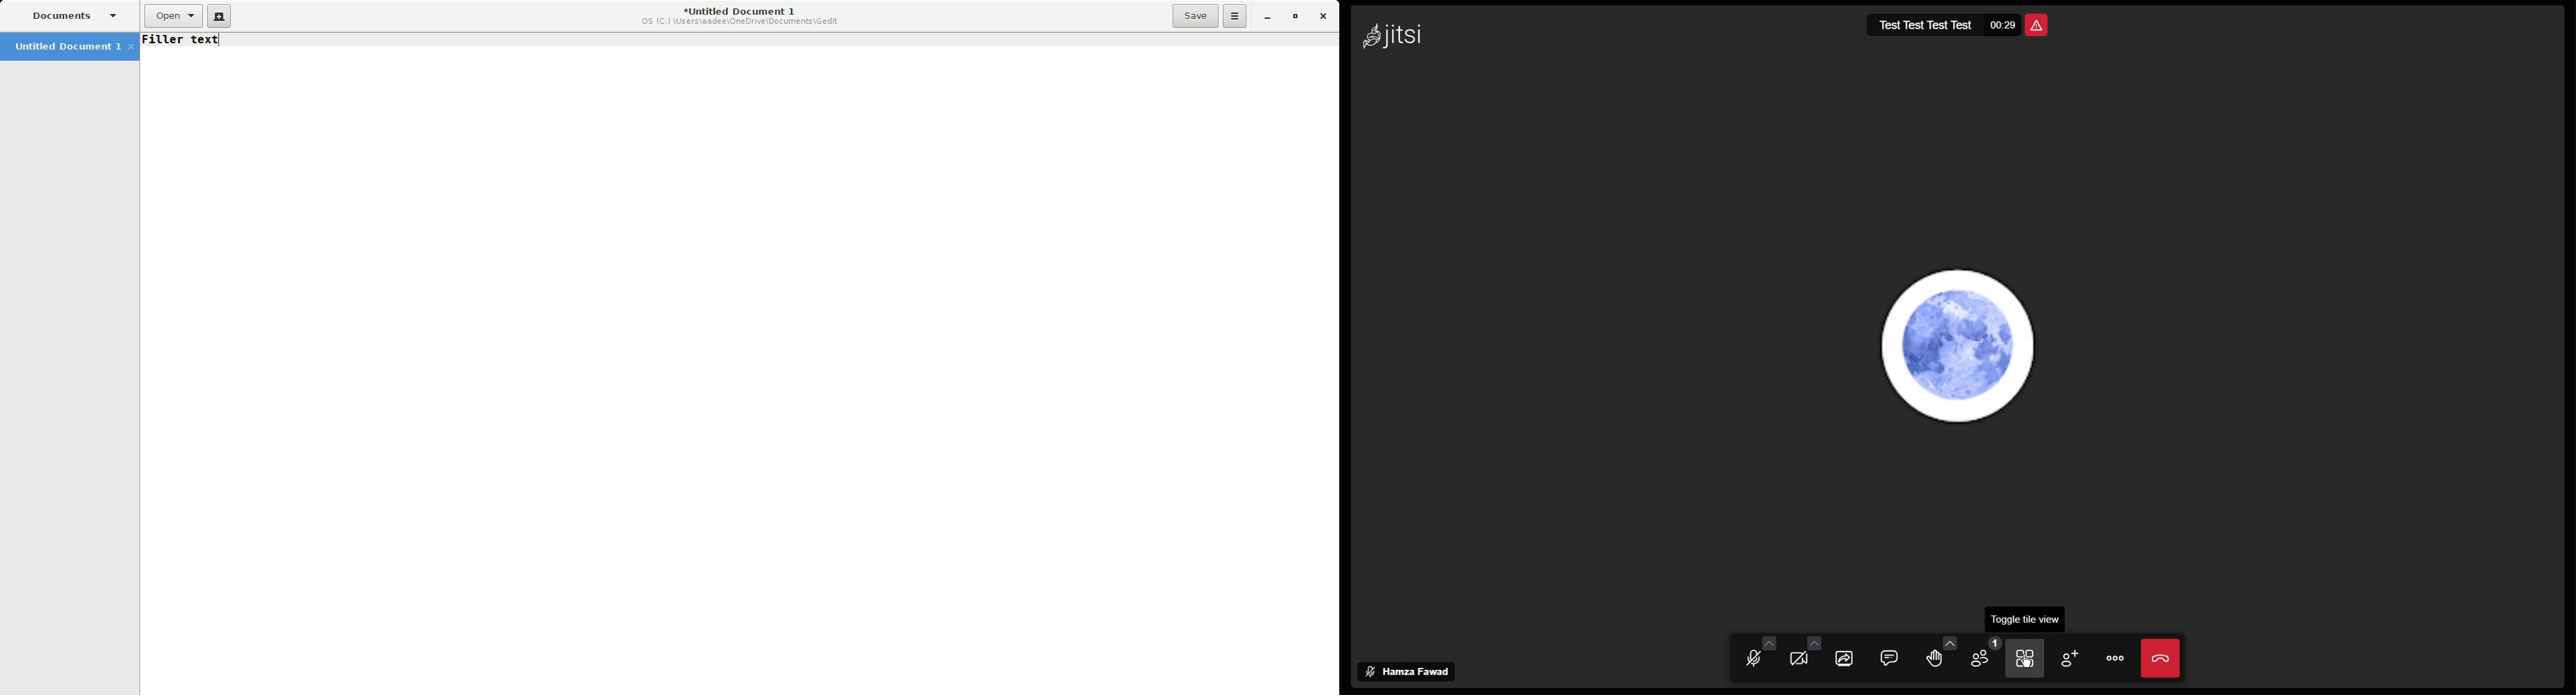 The image size is (2576, 700). Describe the element at coordinates (2041, 25) in the screenshot. I see `Meeting Unsafe` at that location.